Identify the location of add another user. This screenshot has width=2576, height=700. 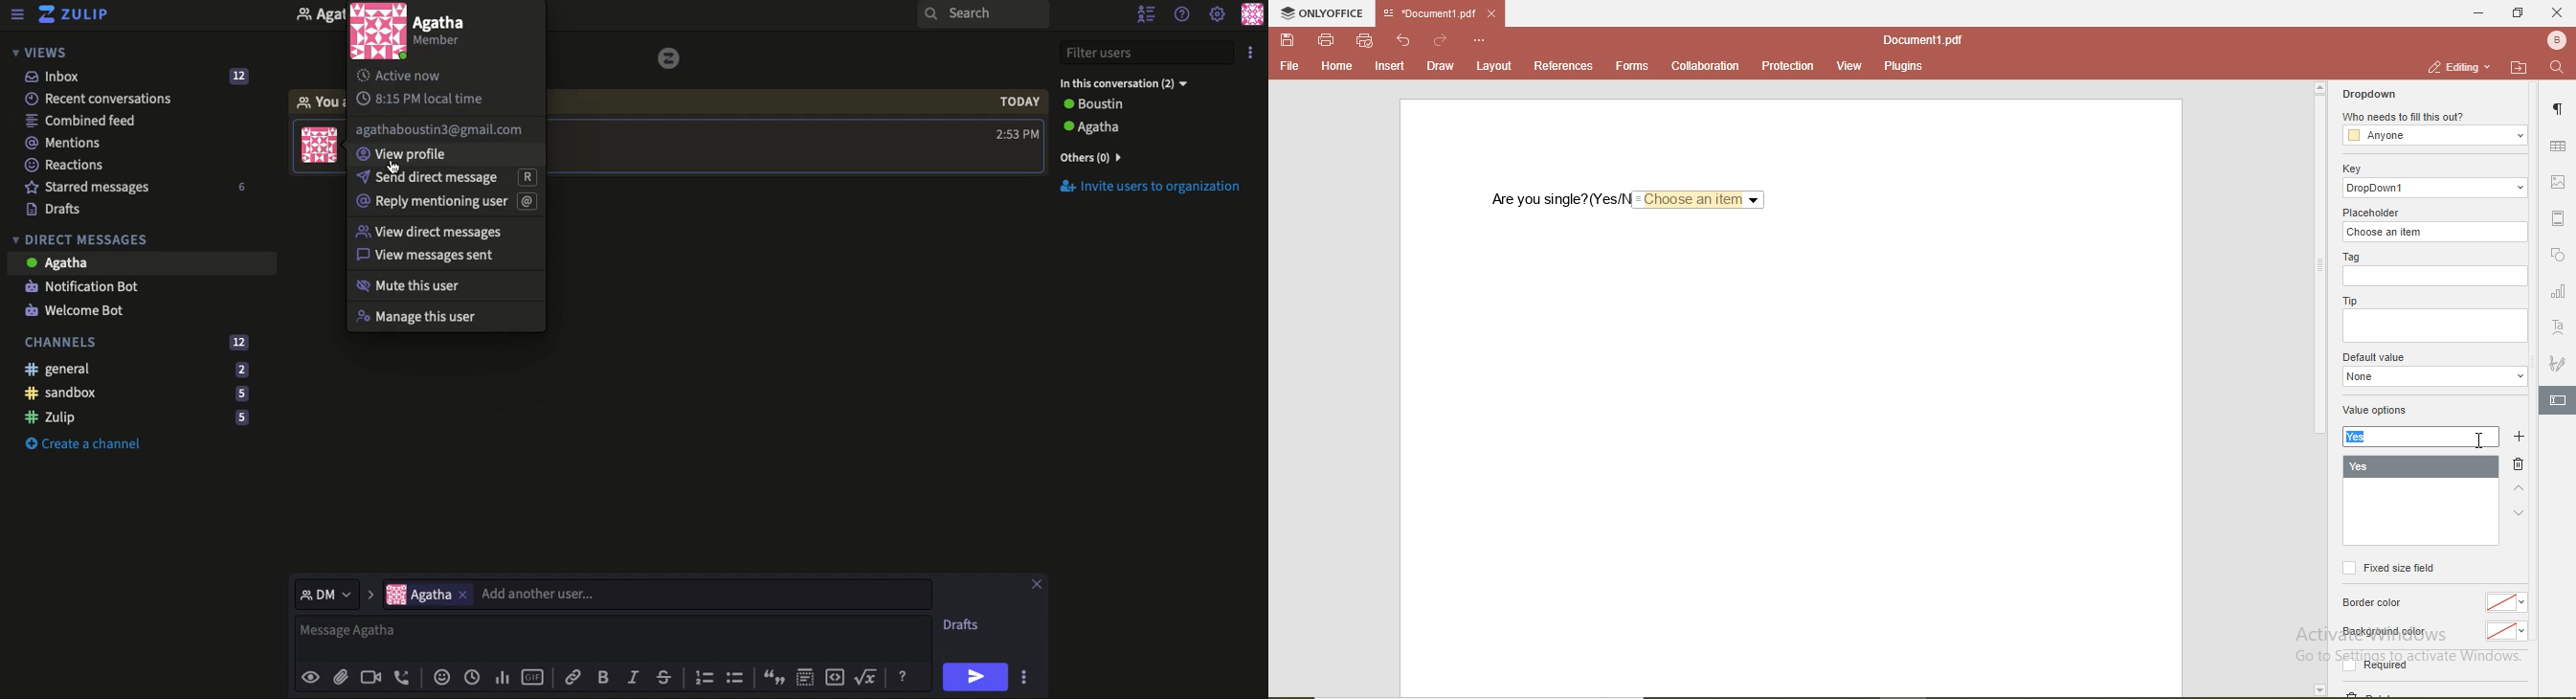
(708, 595).